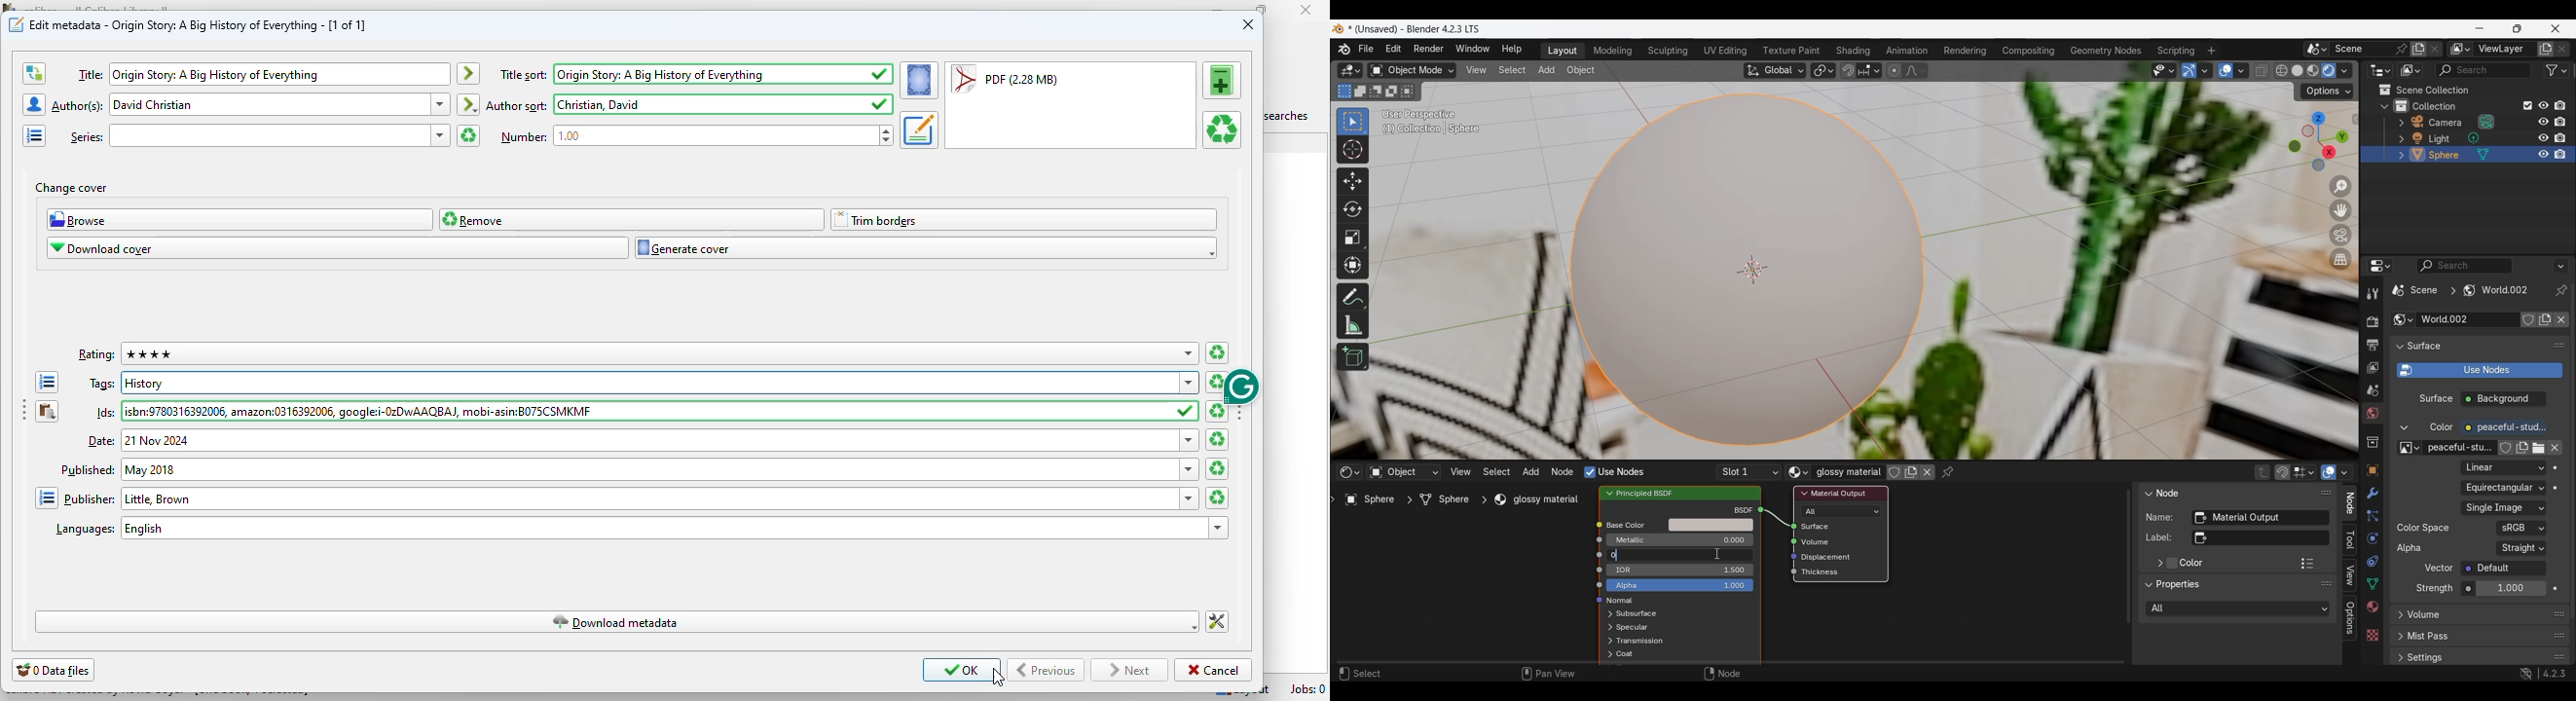 This screenshot has height=728, width=2576. What do you see at coordinates (2439, 568) in the screenshot?
I see `Vector` at bounding box center [2439, 568].